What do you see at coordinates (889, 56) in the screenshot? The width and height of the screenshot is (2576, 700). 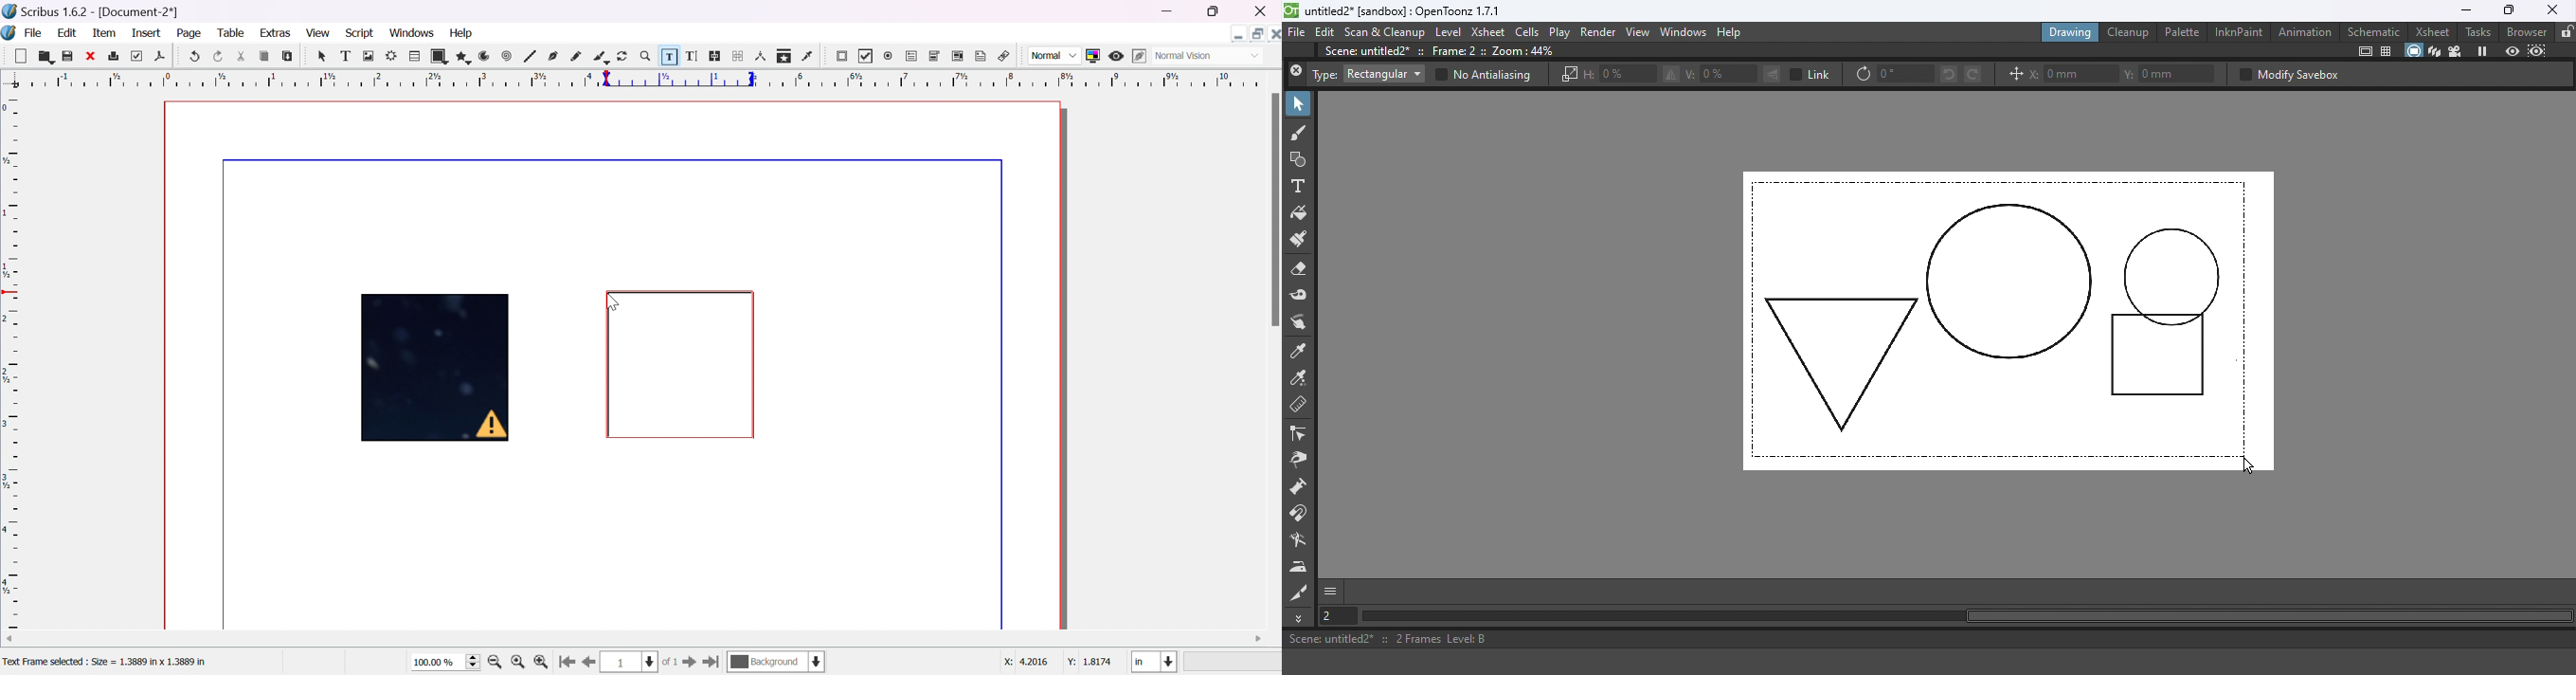 I see `radio button` at bounding box center [889, 56].